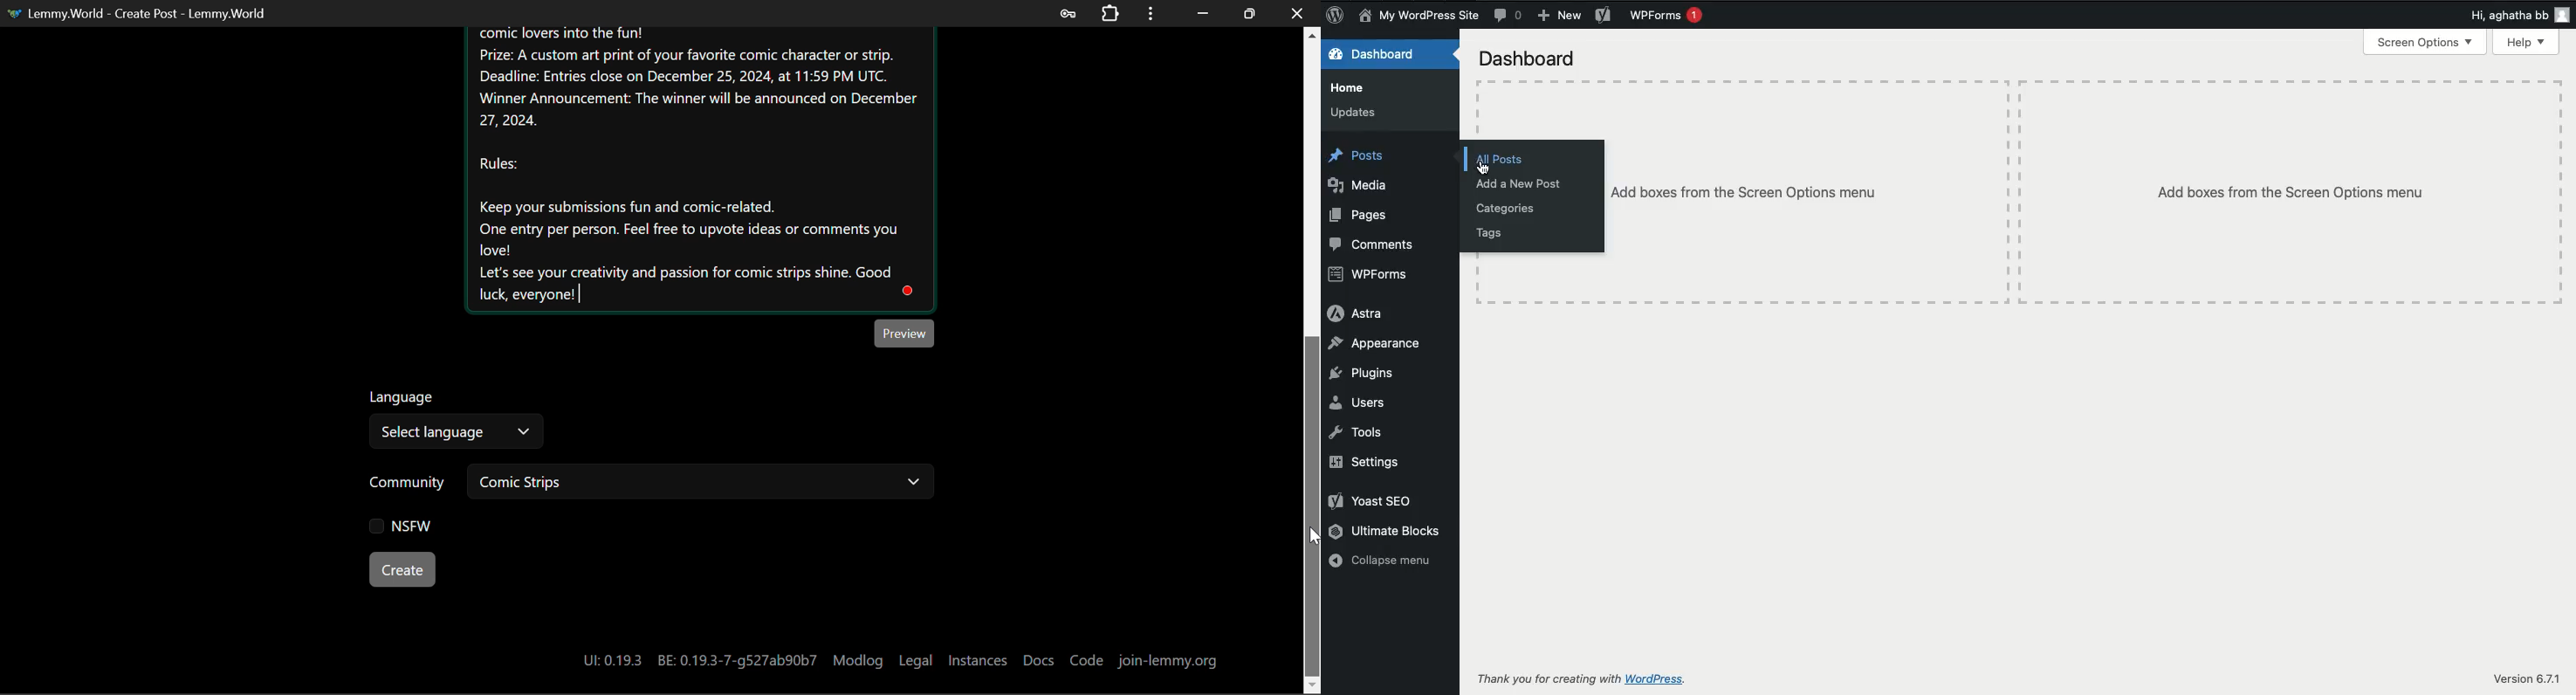 The height and width of the screenshot is (700, 2576). I want to click on join-lemmy.org, so click(1165, 663).